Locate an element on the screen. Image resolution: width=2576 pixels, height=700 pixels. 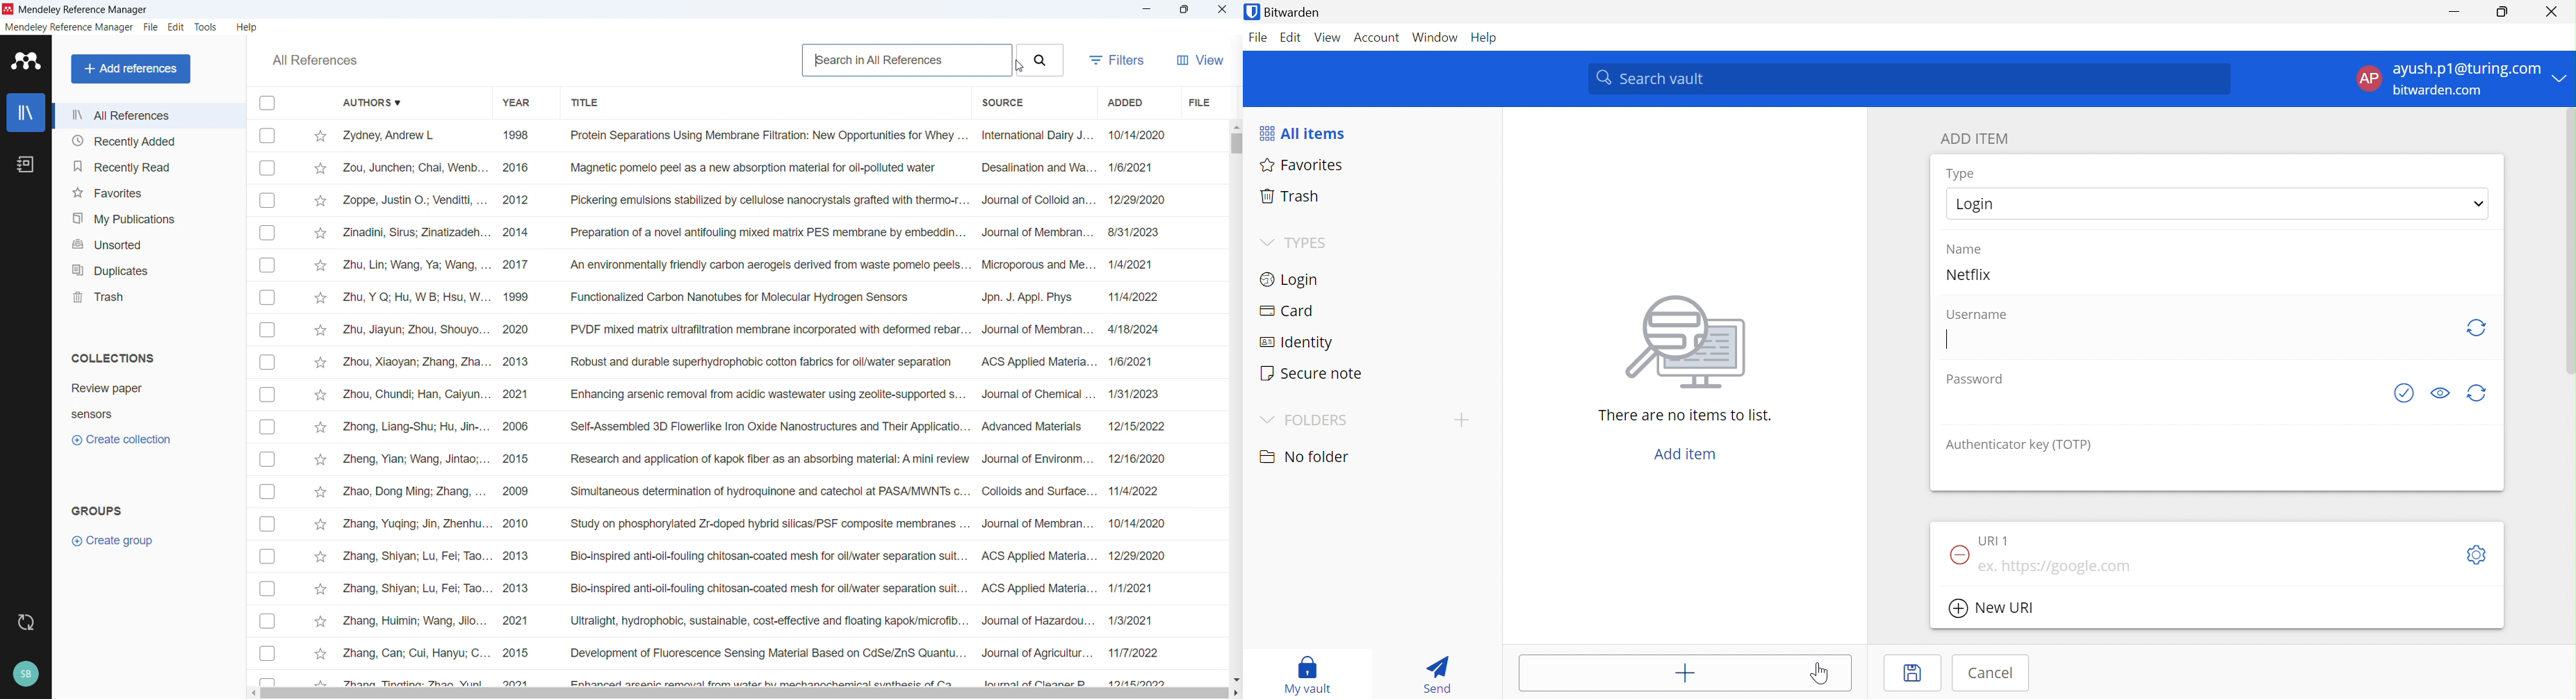
Password is located at coordinates (1973, 378).